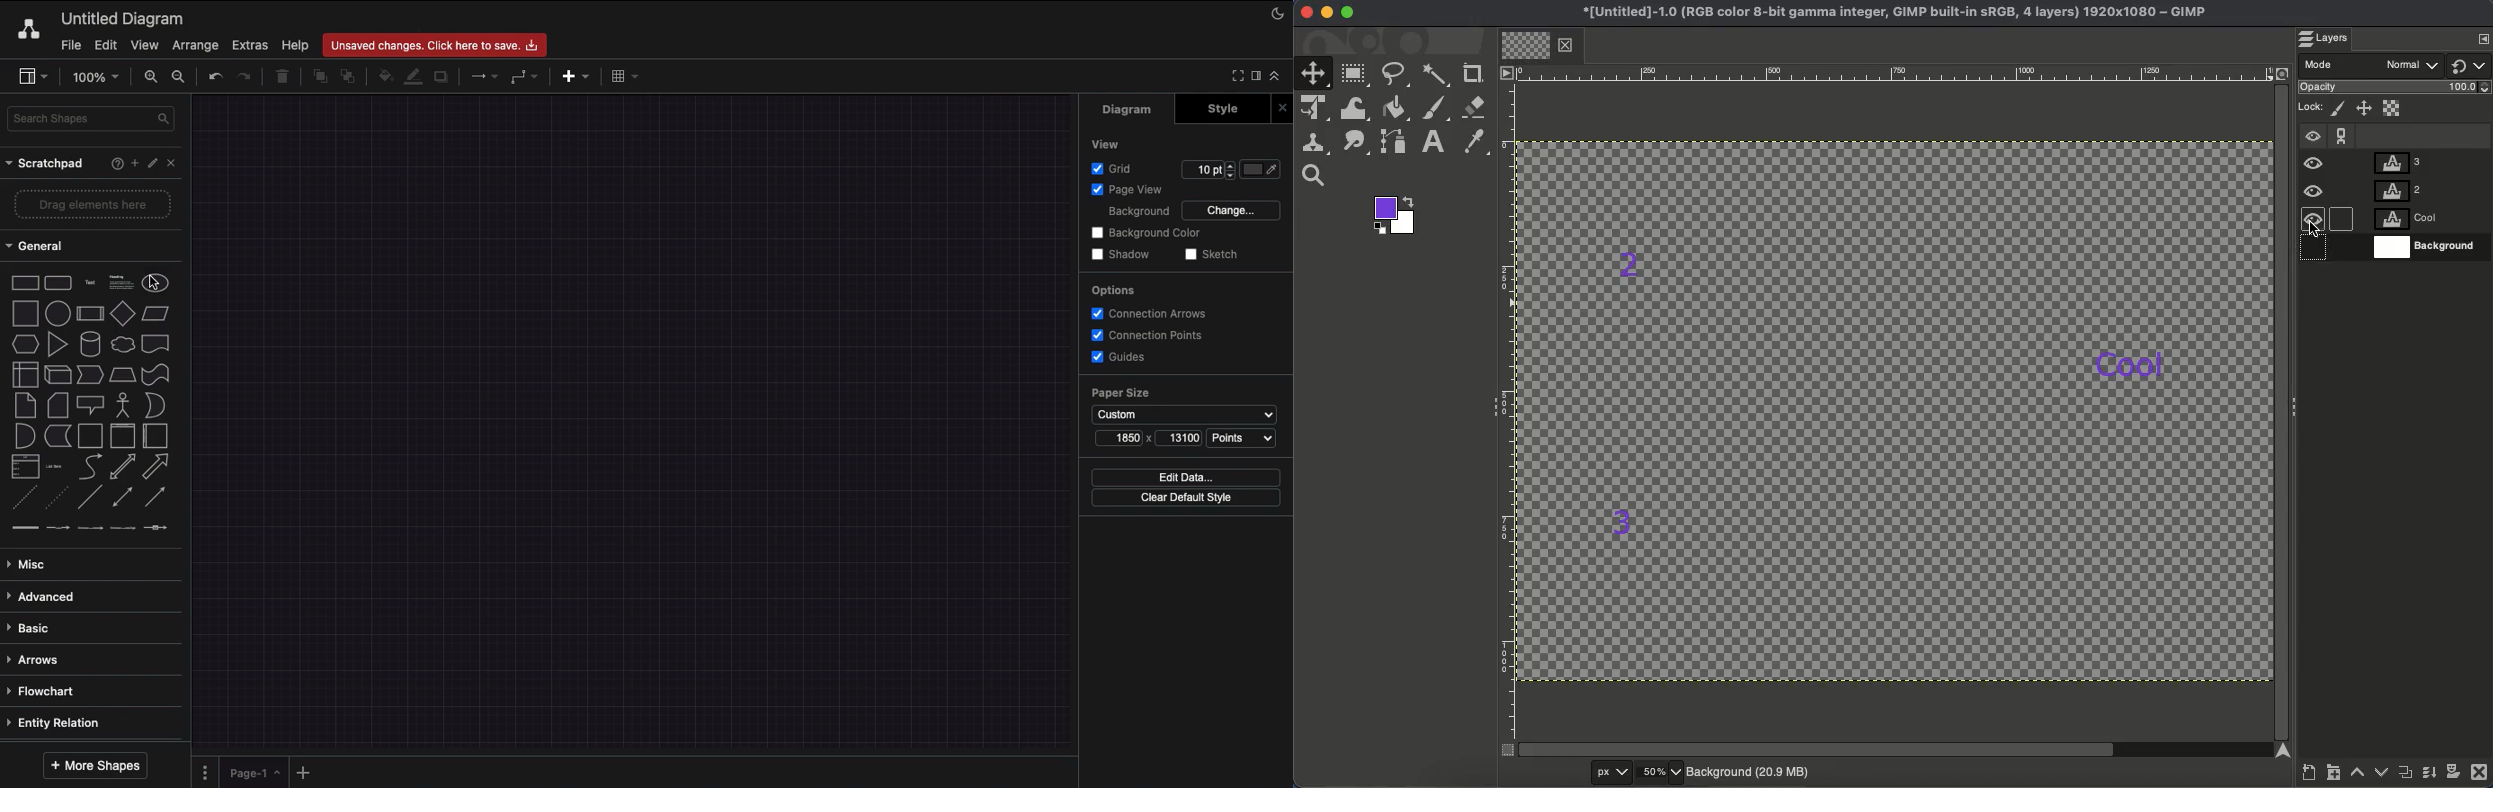 The height and width of the screenshot is (812, 2520). What do you see at coordinates (1258, 78) in the screenshot?
I see `Format` at bounding box center [1258, 78].